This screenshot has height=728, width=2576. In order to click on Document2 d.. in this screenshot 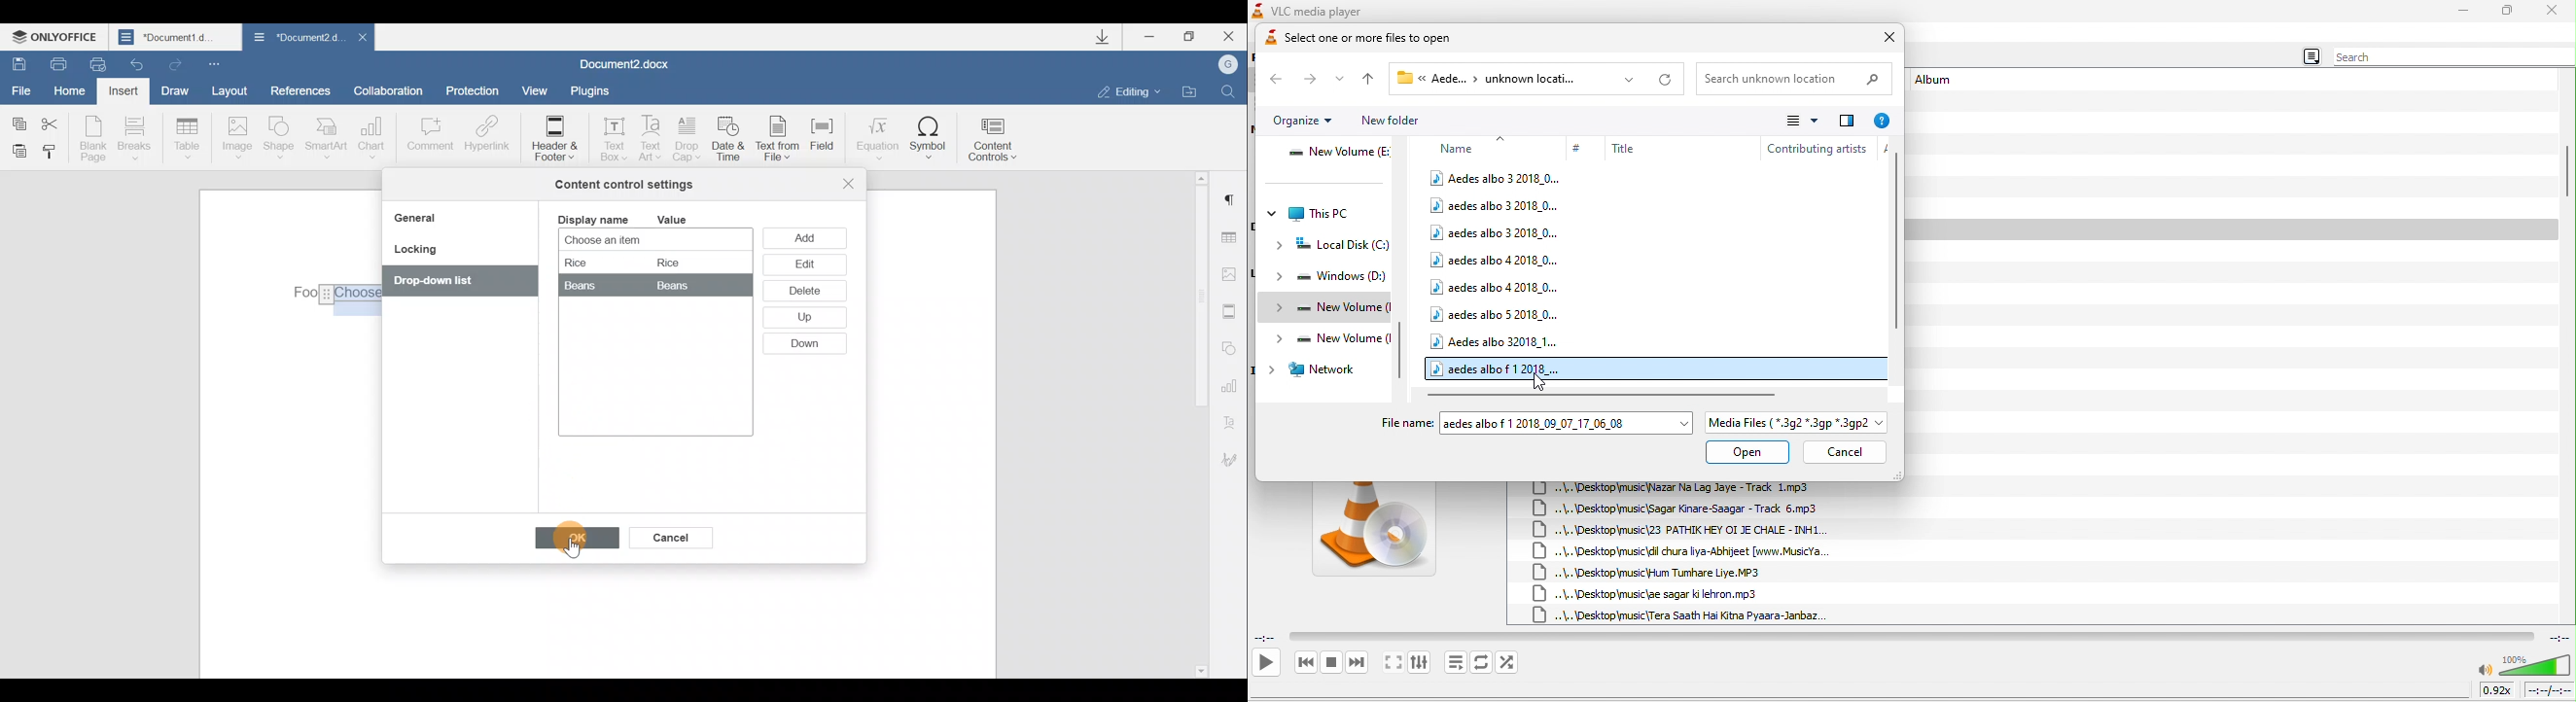, I will do `click(298, 40)`.